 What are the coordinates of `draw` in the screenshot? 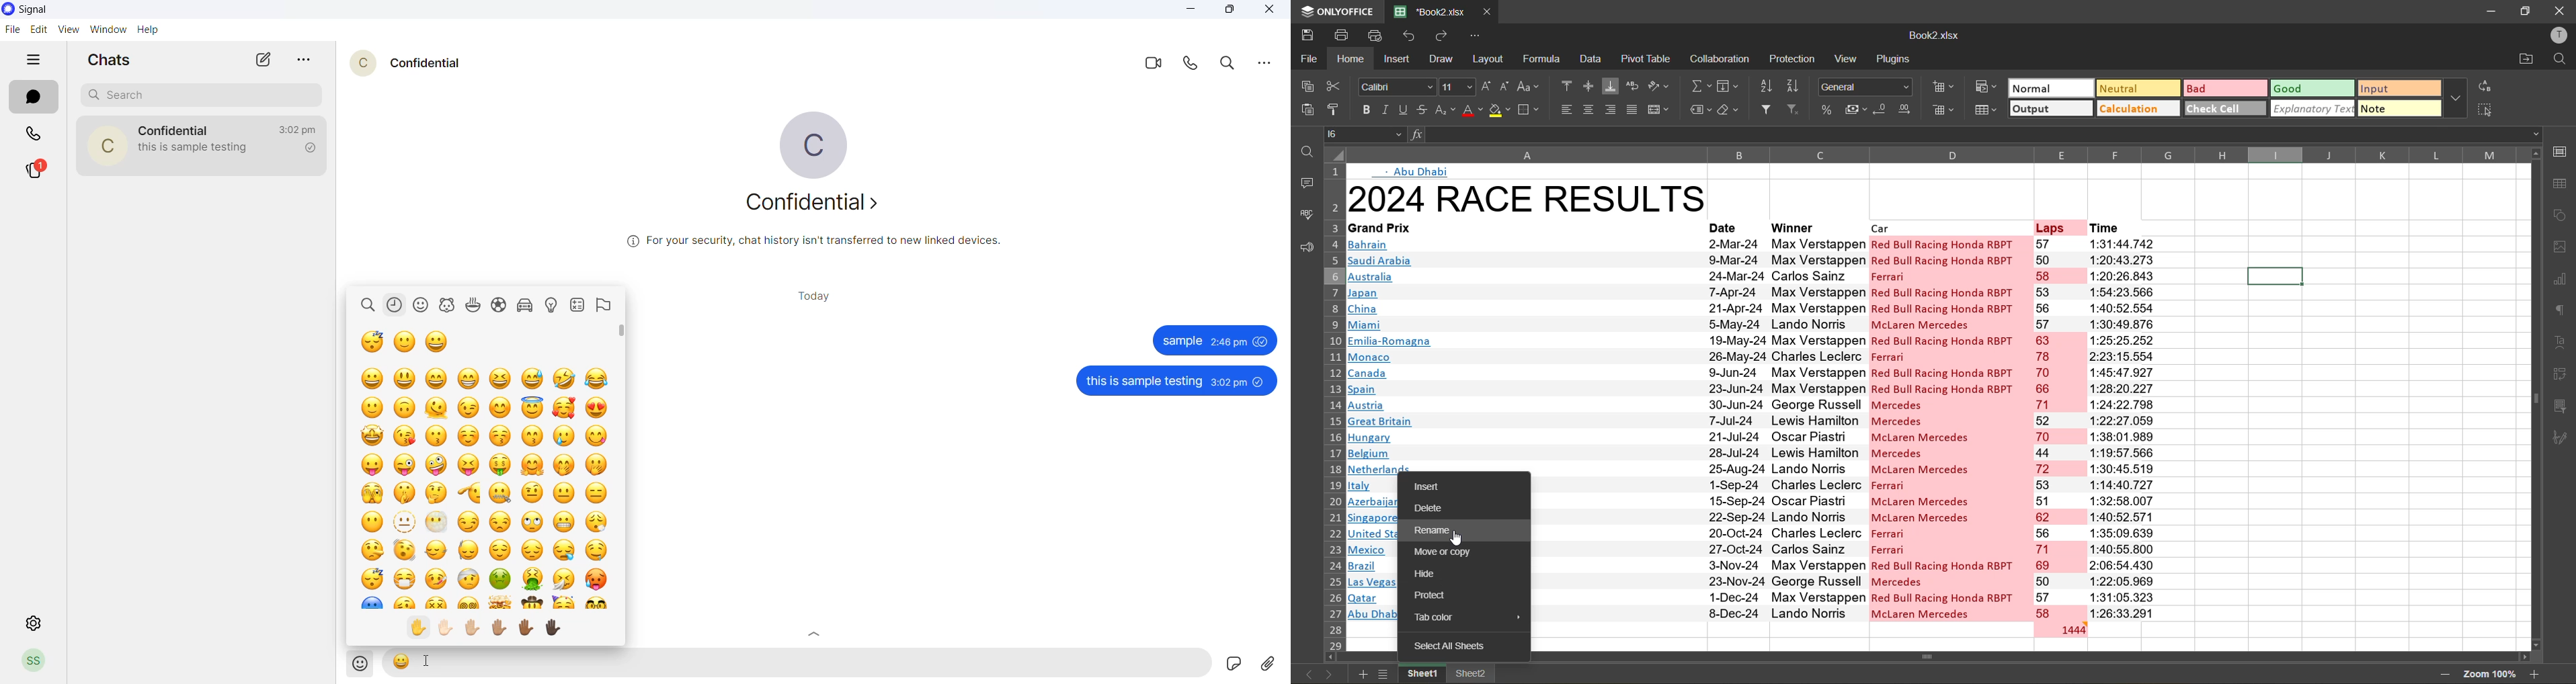 It's located at (1443, 58).